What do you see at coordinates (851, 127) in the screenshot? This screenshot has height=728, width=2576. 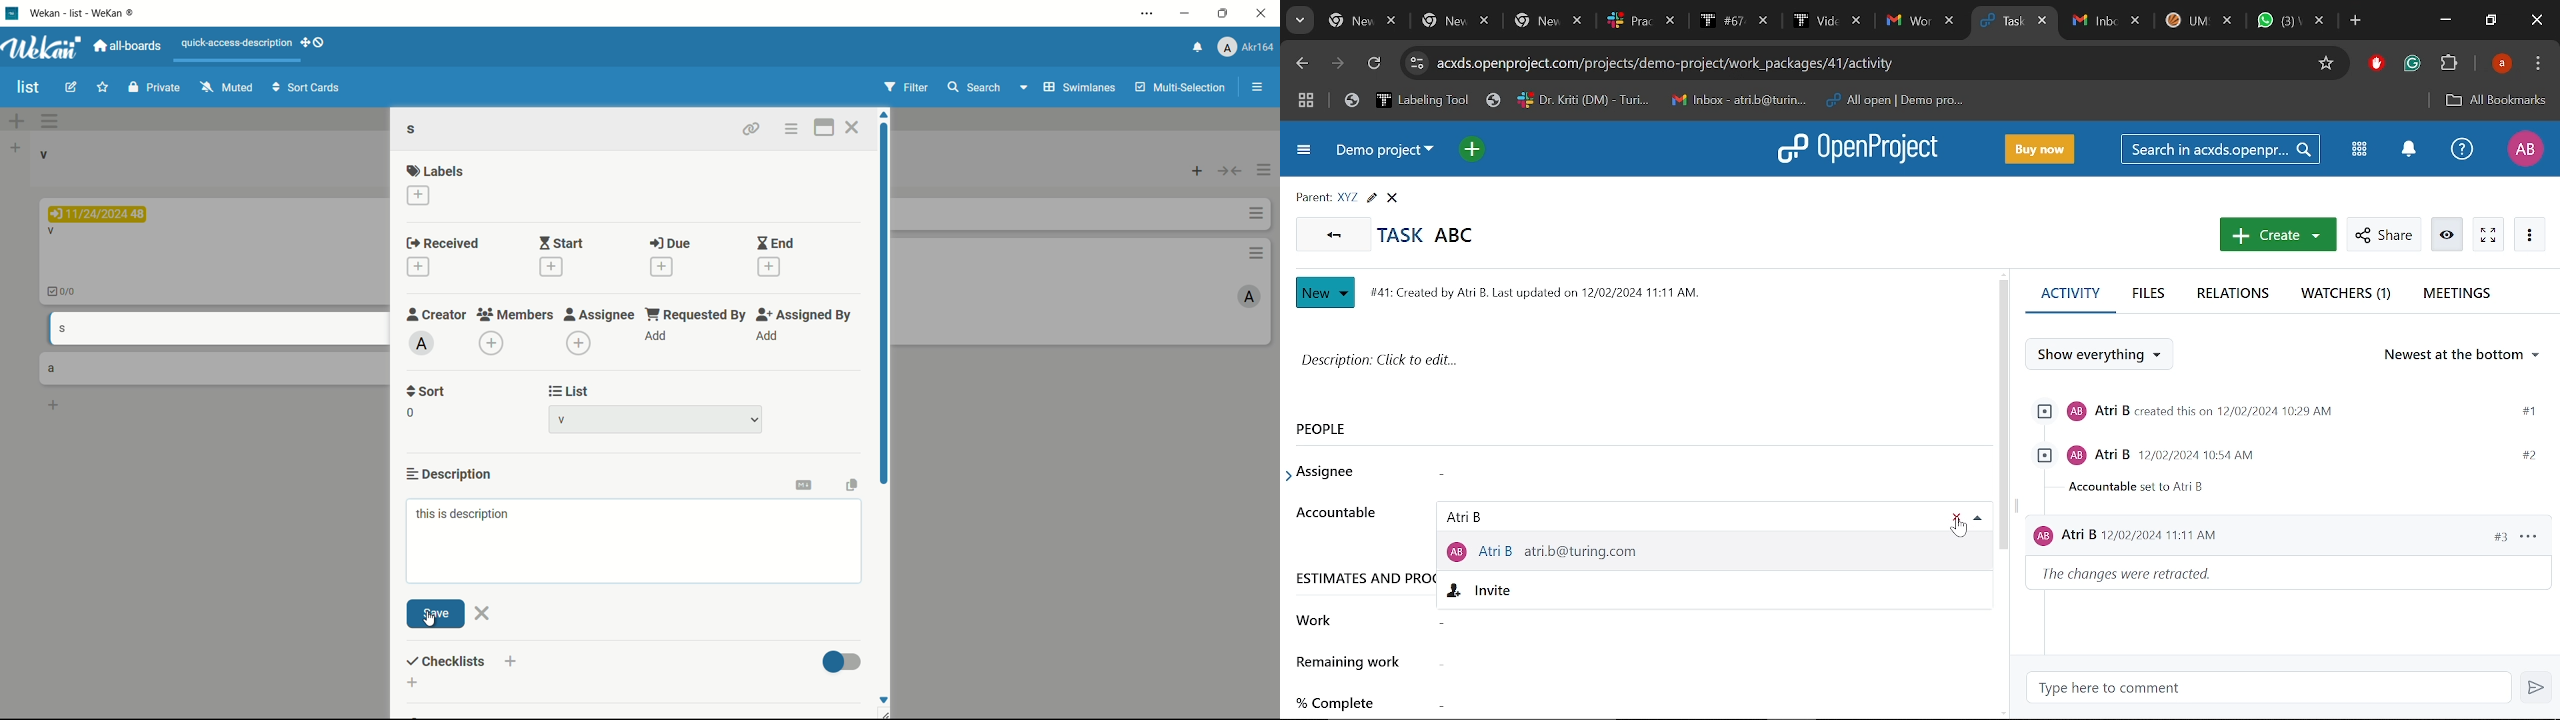 I see `close card` at bounding box center [851, 127].